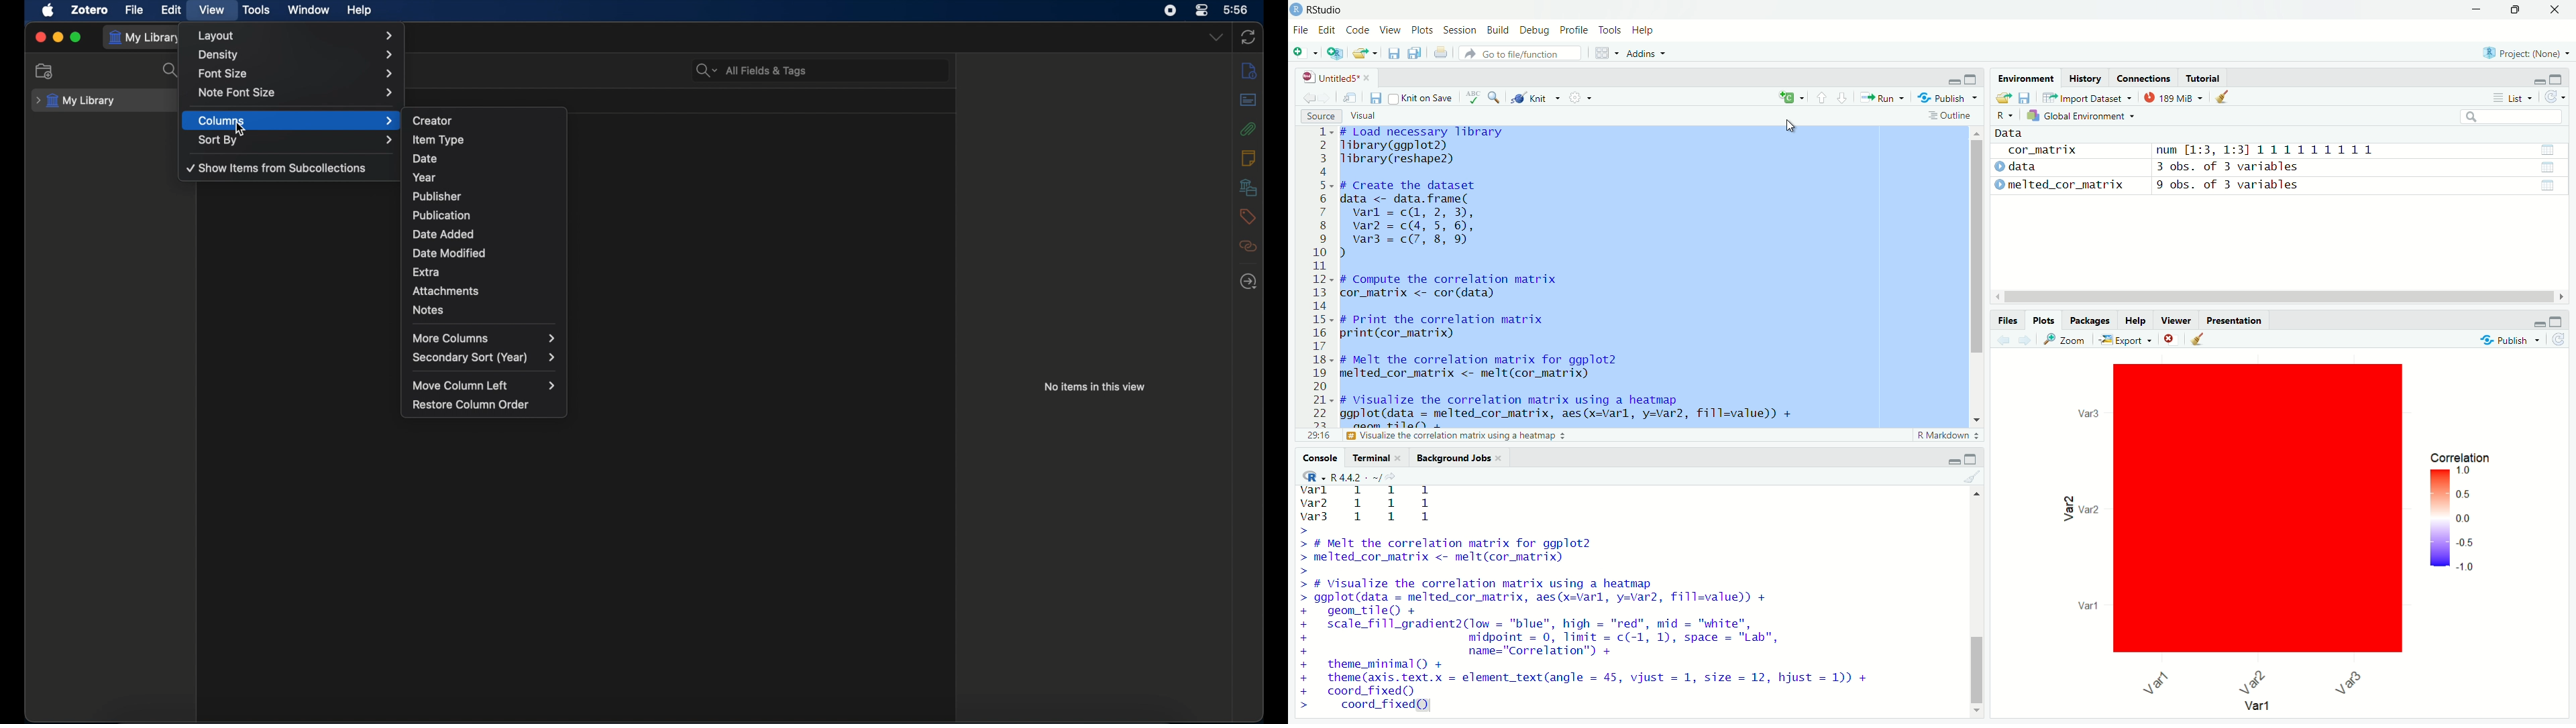  What do you see at coordinates (2557, 322) in the screenshot?
I see `maximize` at bounding box center [2557, 322].